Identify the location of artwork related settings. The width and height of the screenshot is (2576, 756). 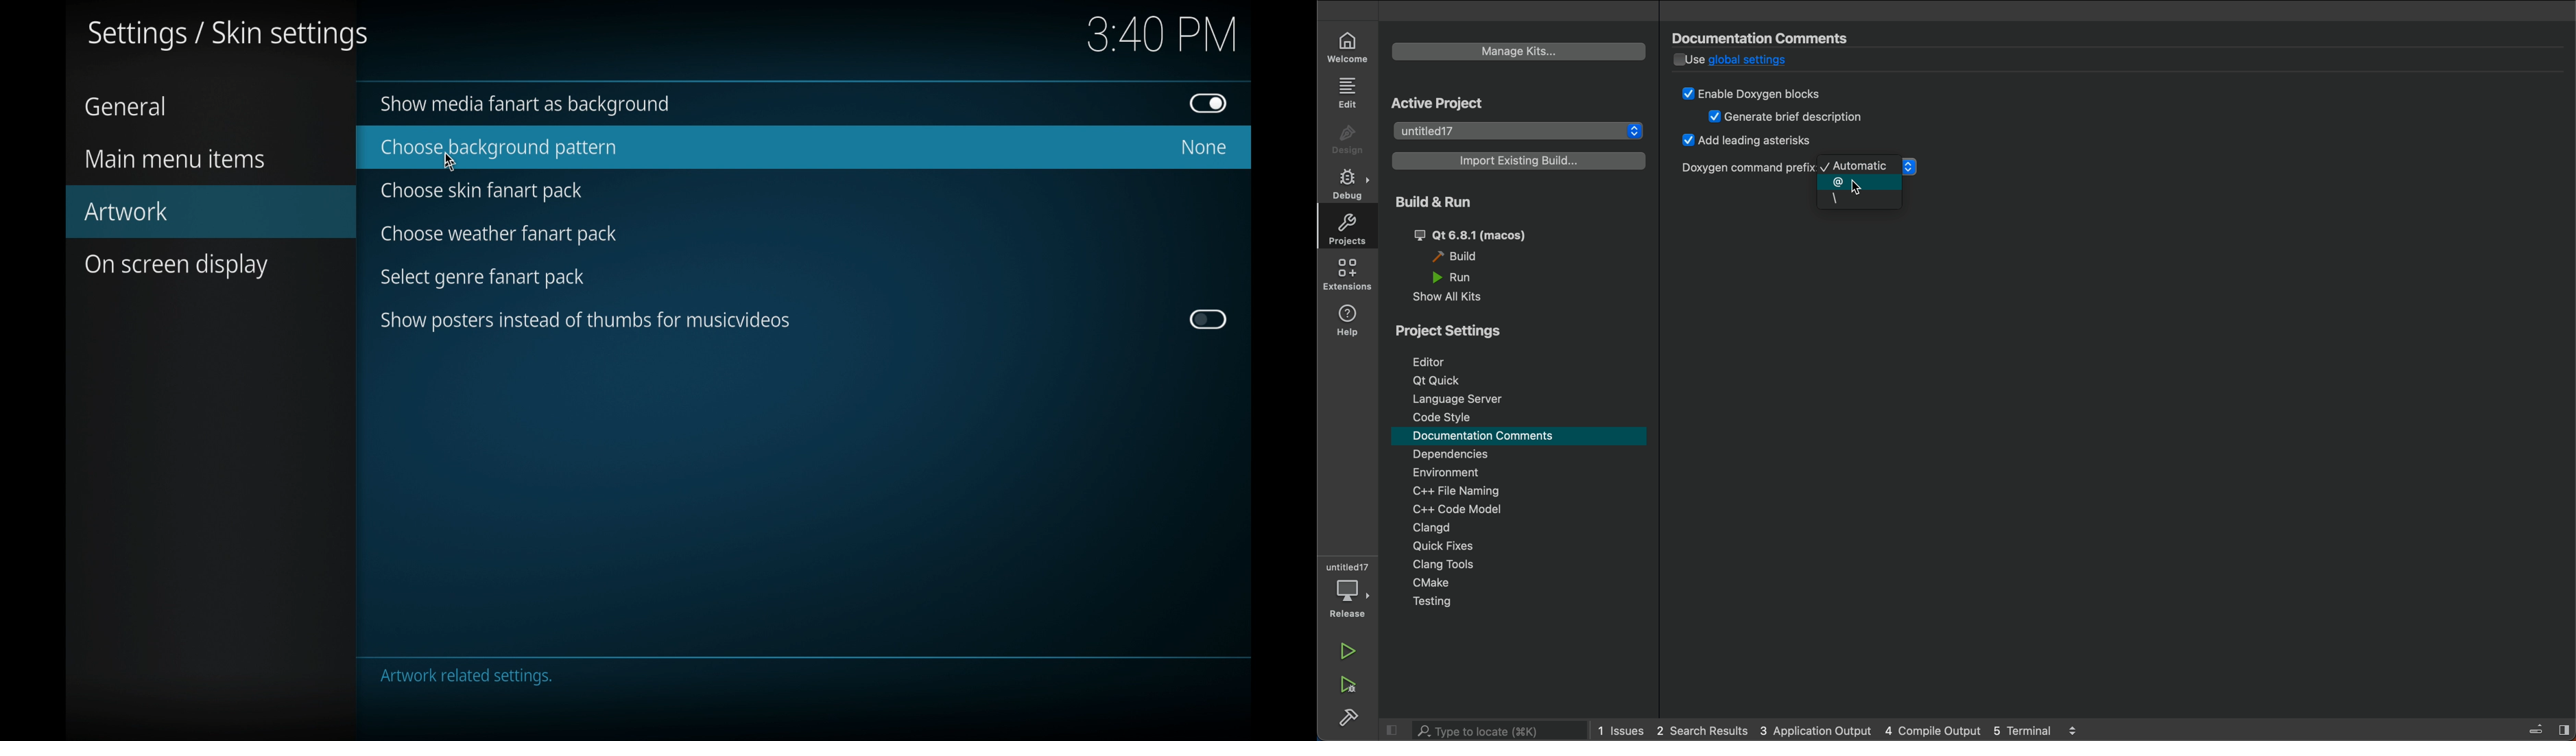
(466, 677).